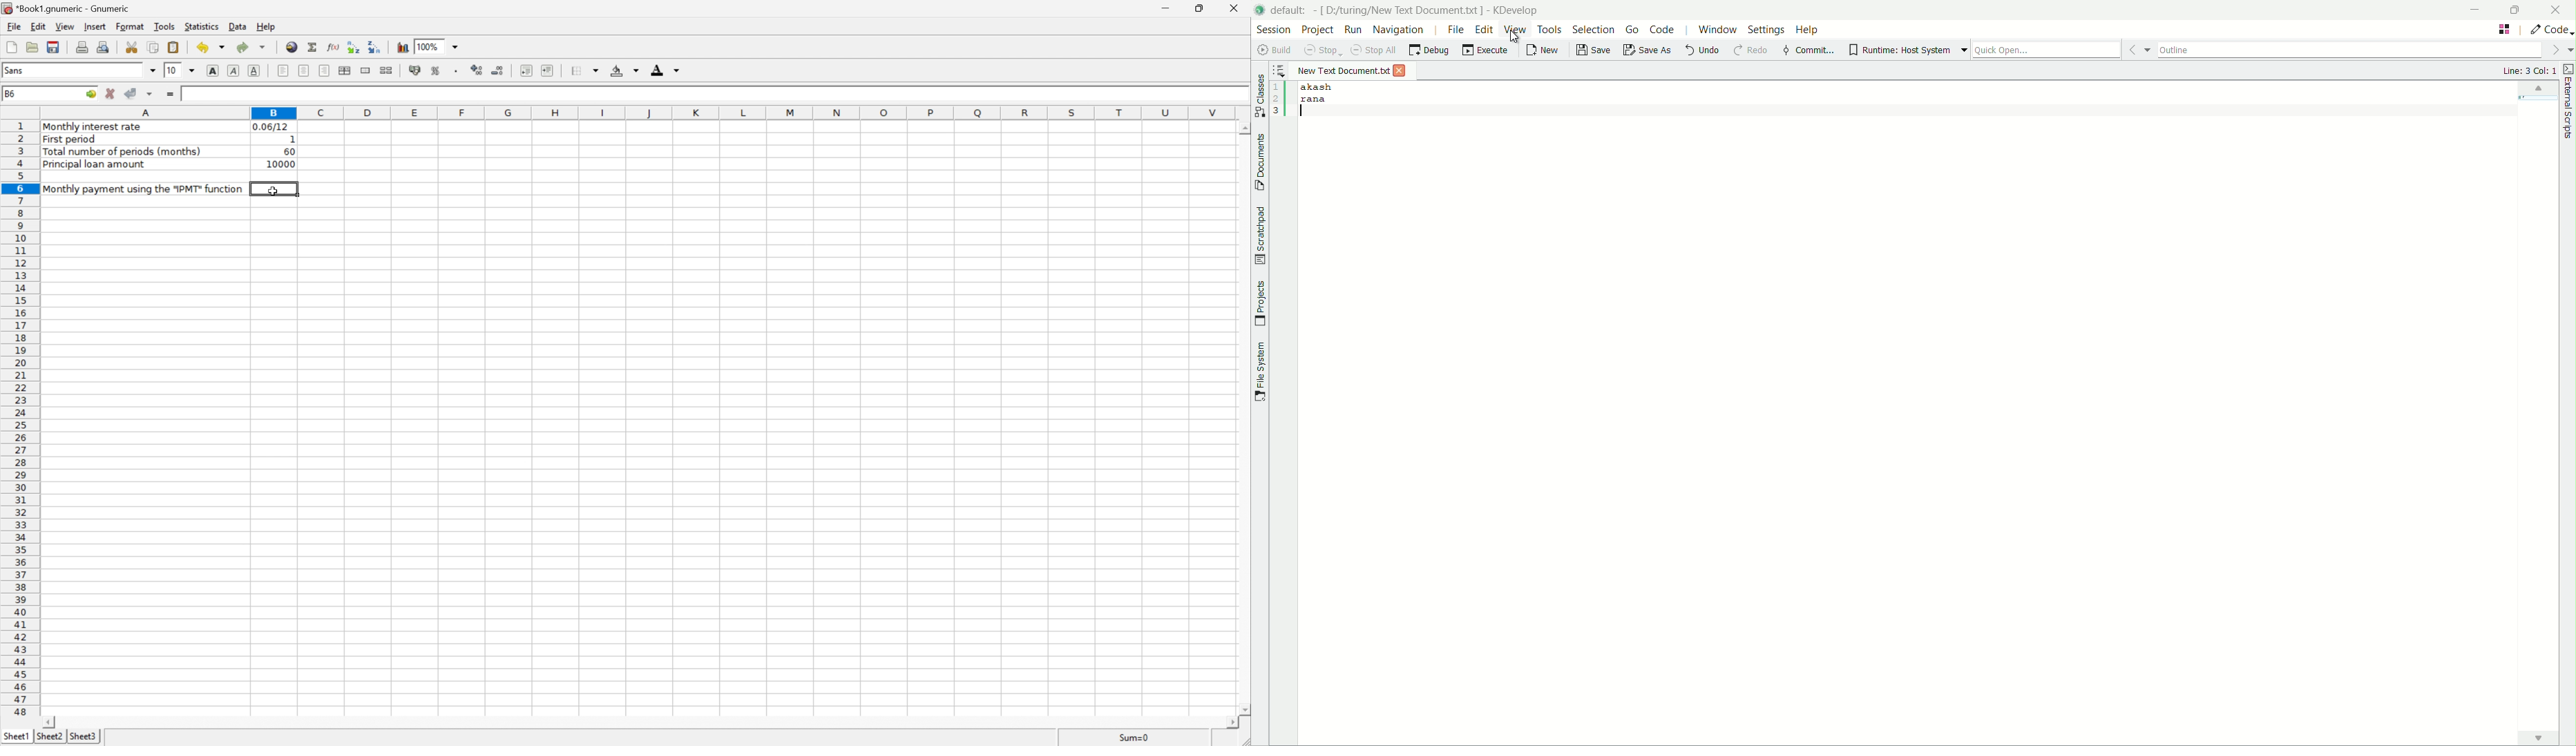 This screenshot has height=756, width=2576. Describe the element at coordinates (267, 26) in the screenshot. I see `Help` at that location.